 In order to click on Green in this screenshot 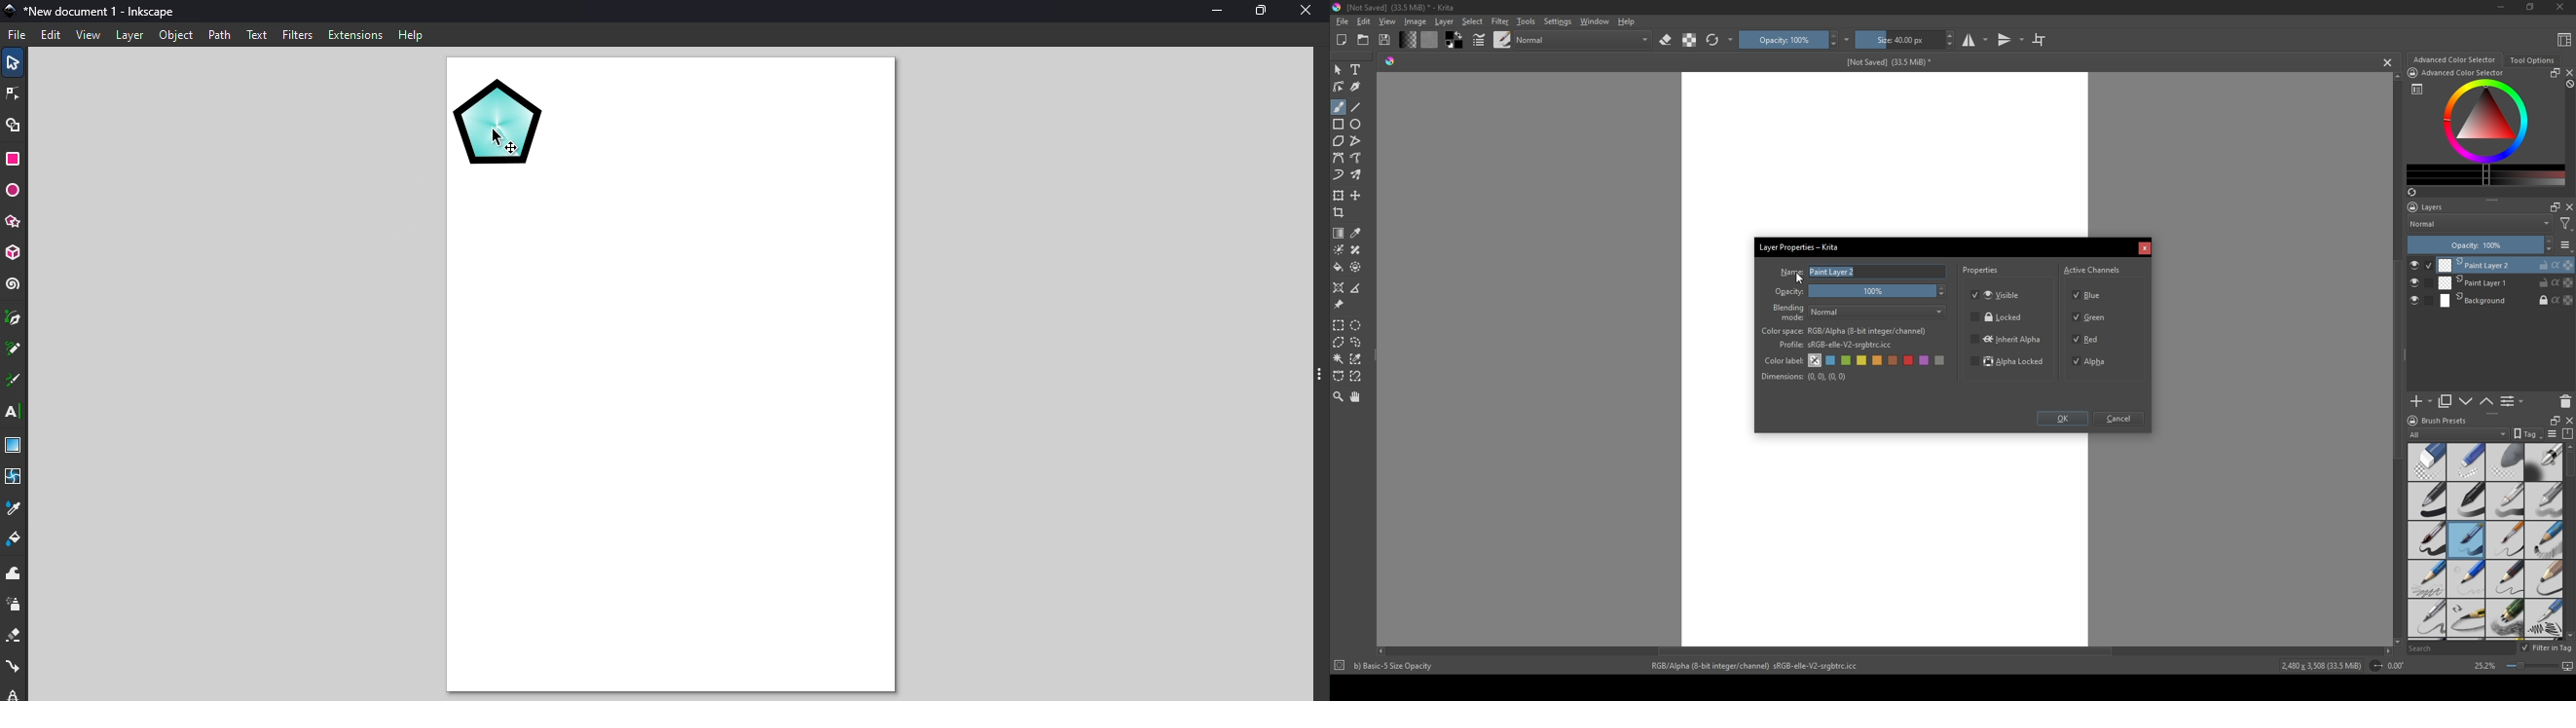, I will do `click(2091, 318)`.